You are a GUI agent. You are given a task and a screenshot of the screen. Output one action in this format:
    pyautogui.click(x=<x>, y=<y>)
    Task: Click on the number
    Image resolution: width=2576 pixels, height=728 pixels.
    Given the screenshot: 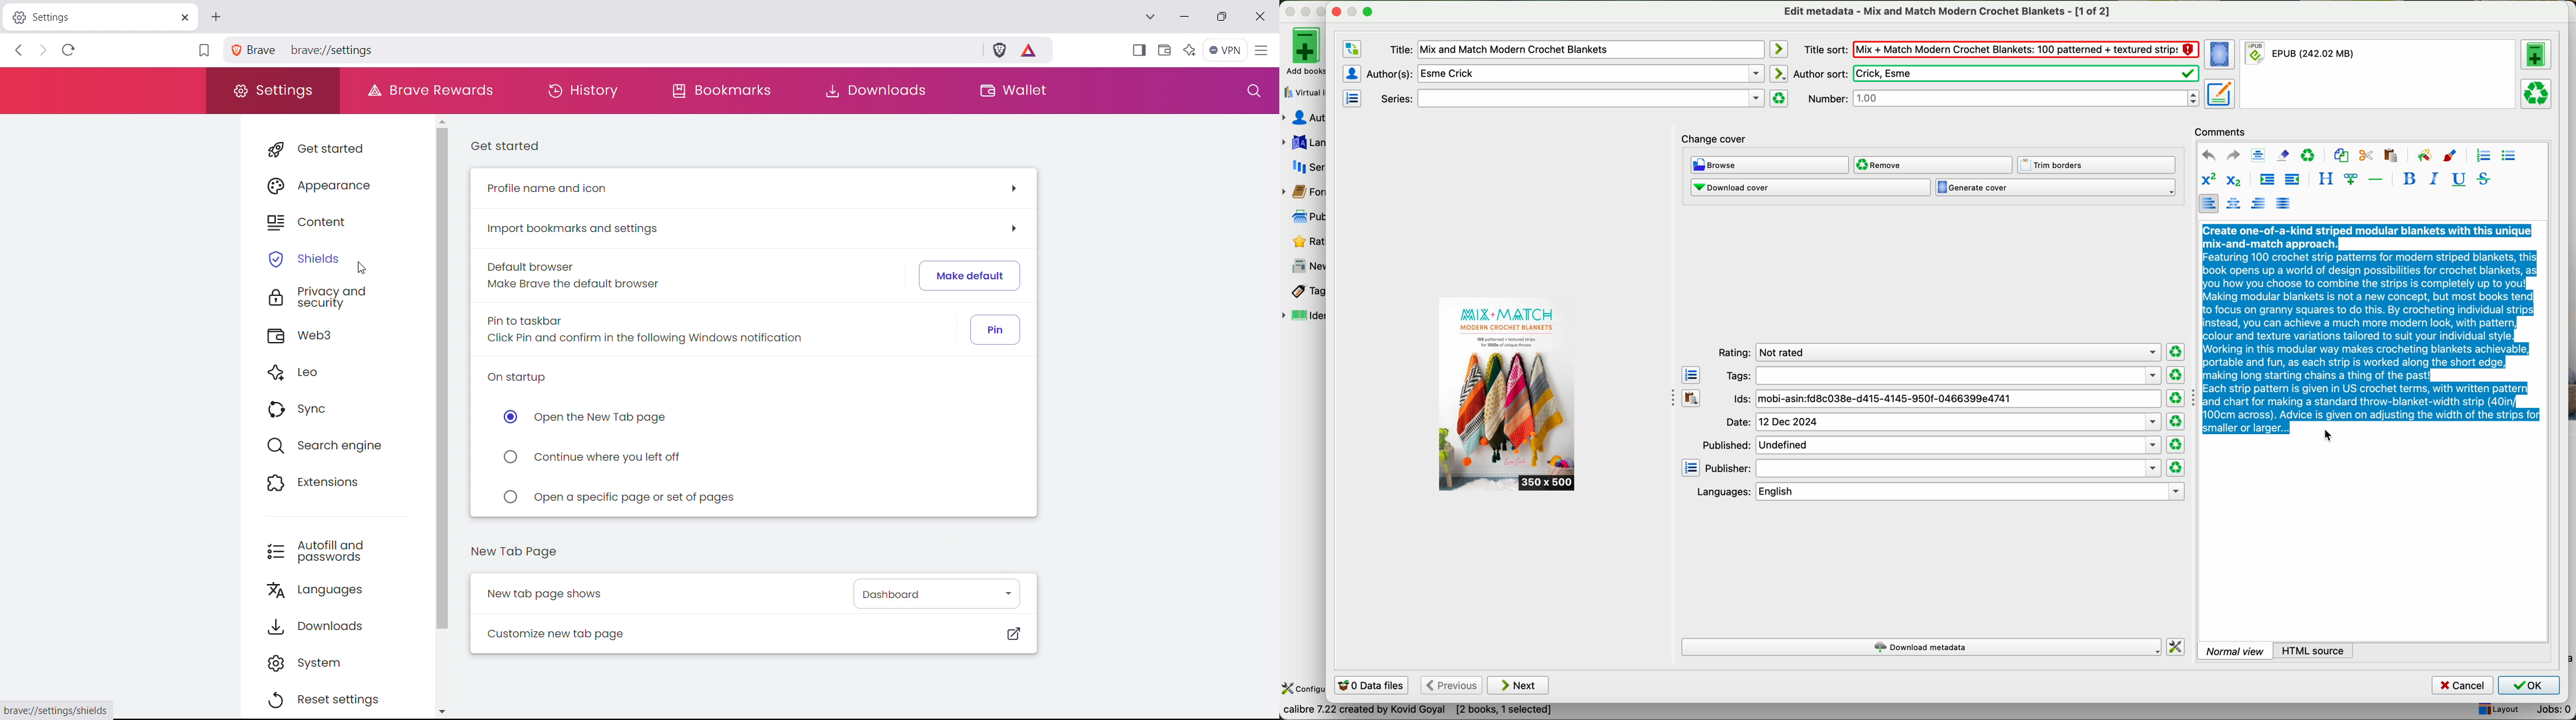 What is the action you would take?
    pyautogui.click(x=2003, y=98)
    